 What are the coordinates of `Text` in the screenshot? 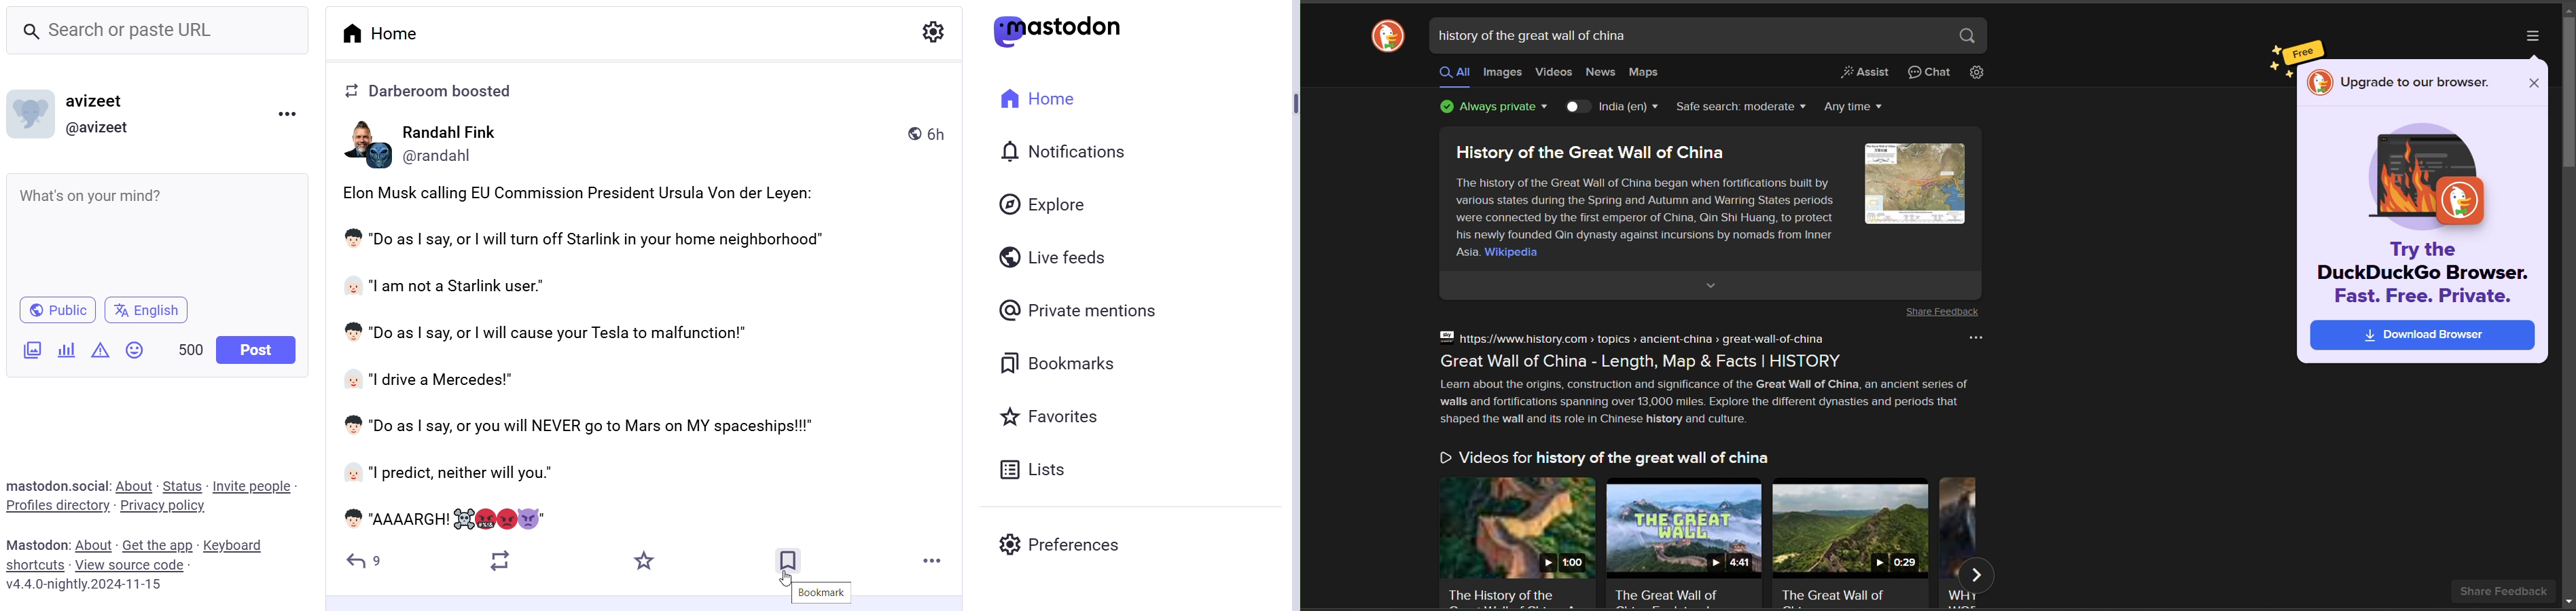 It's located at (37, 544).